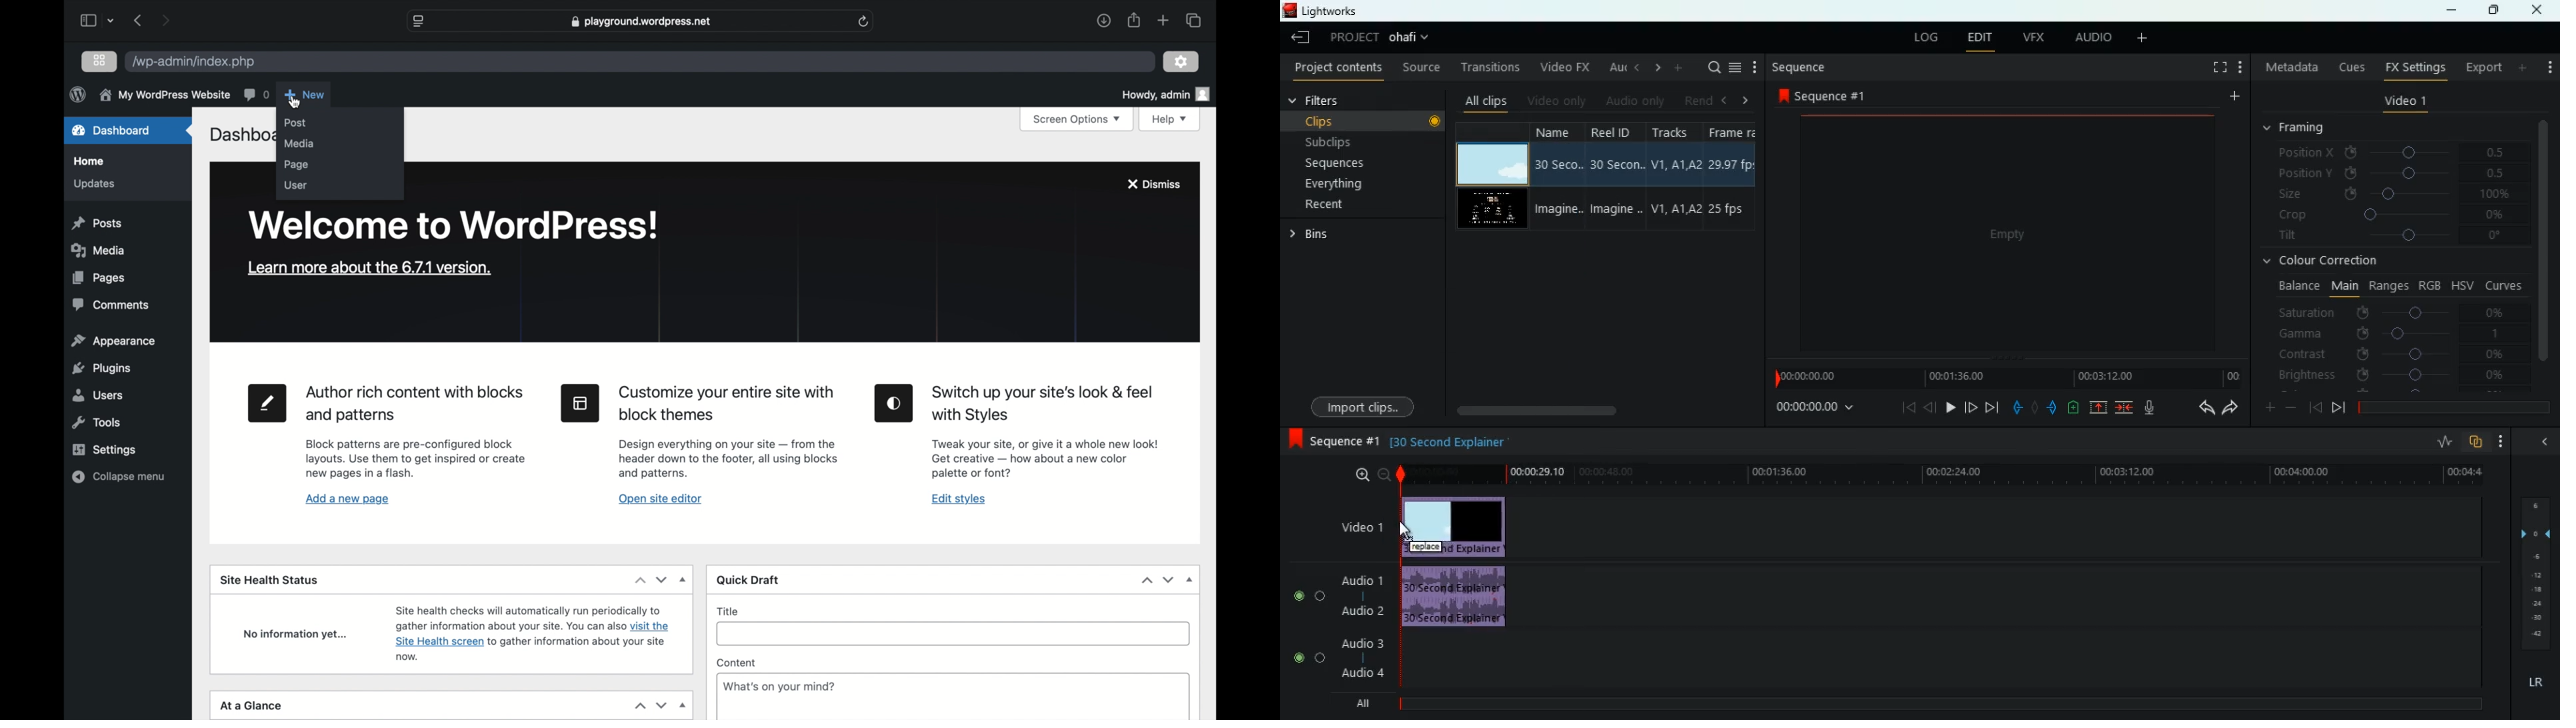 This screenshot has height=728, width=2576. I want to click on hold, so click(2034, 406).